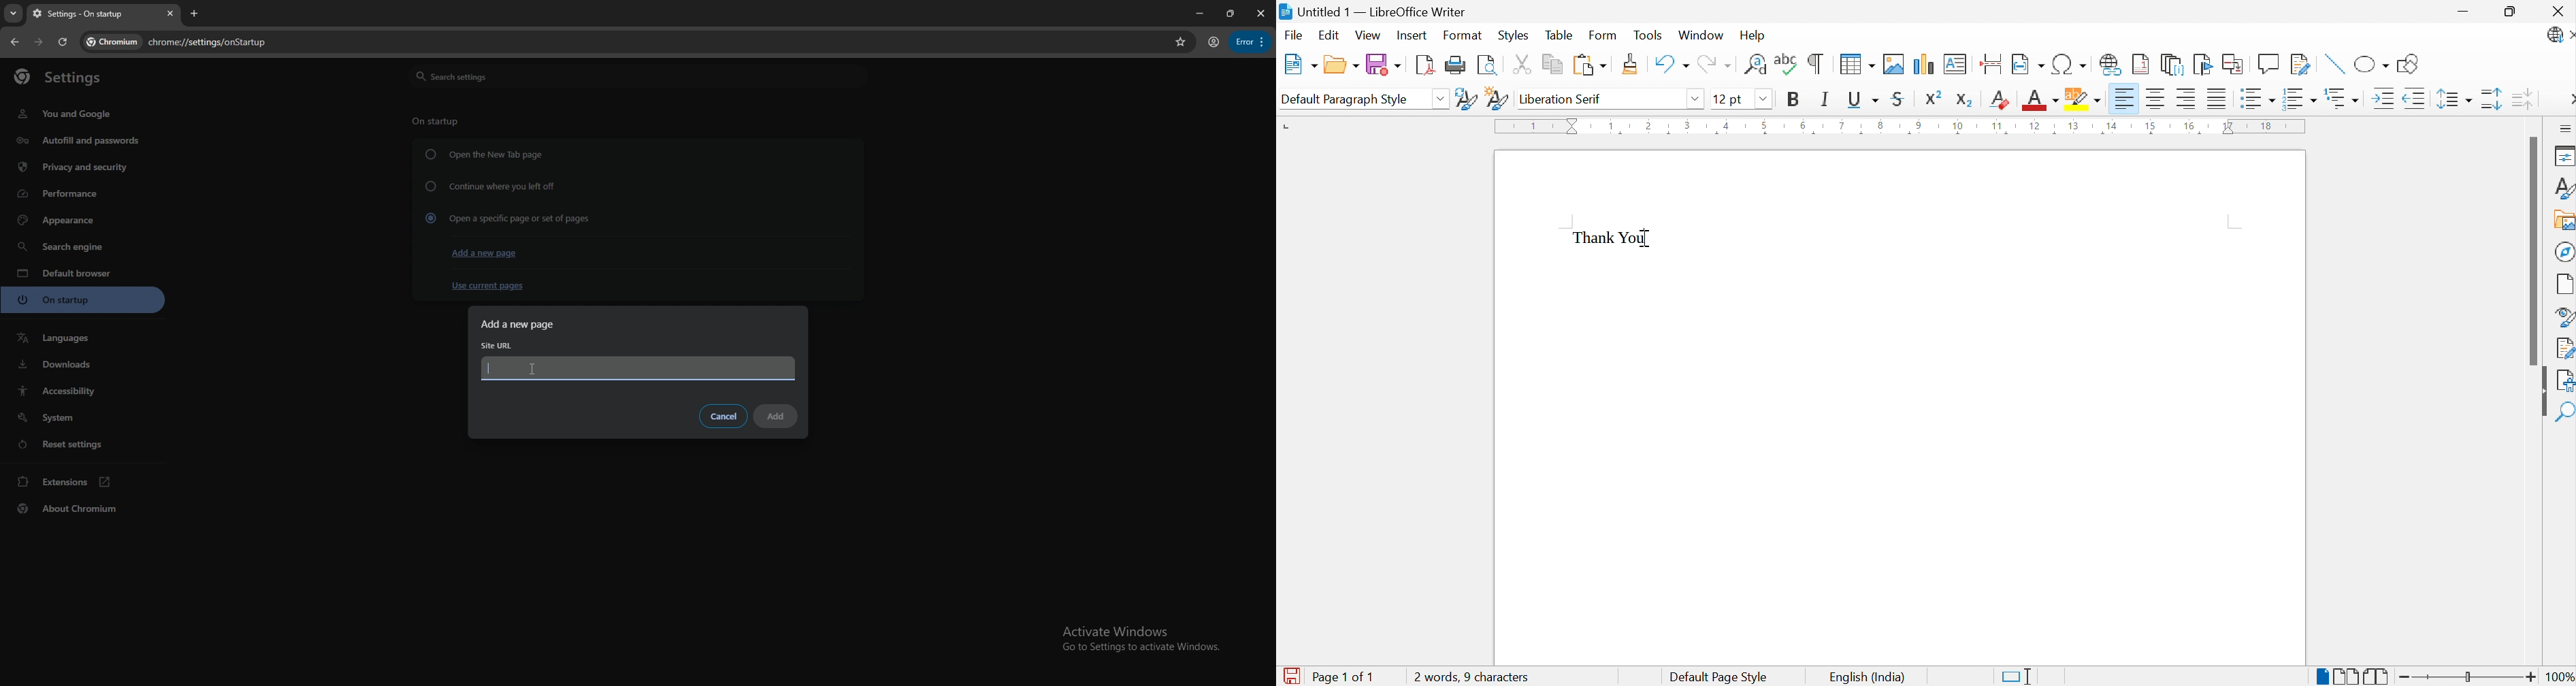 Image resolution: width=2576 pixels, height=700 pixels. I want to click on Strikethrough, so click(1900, 97).